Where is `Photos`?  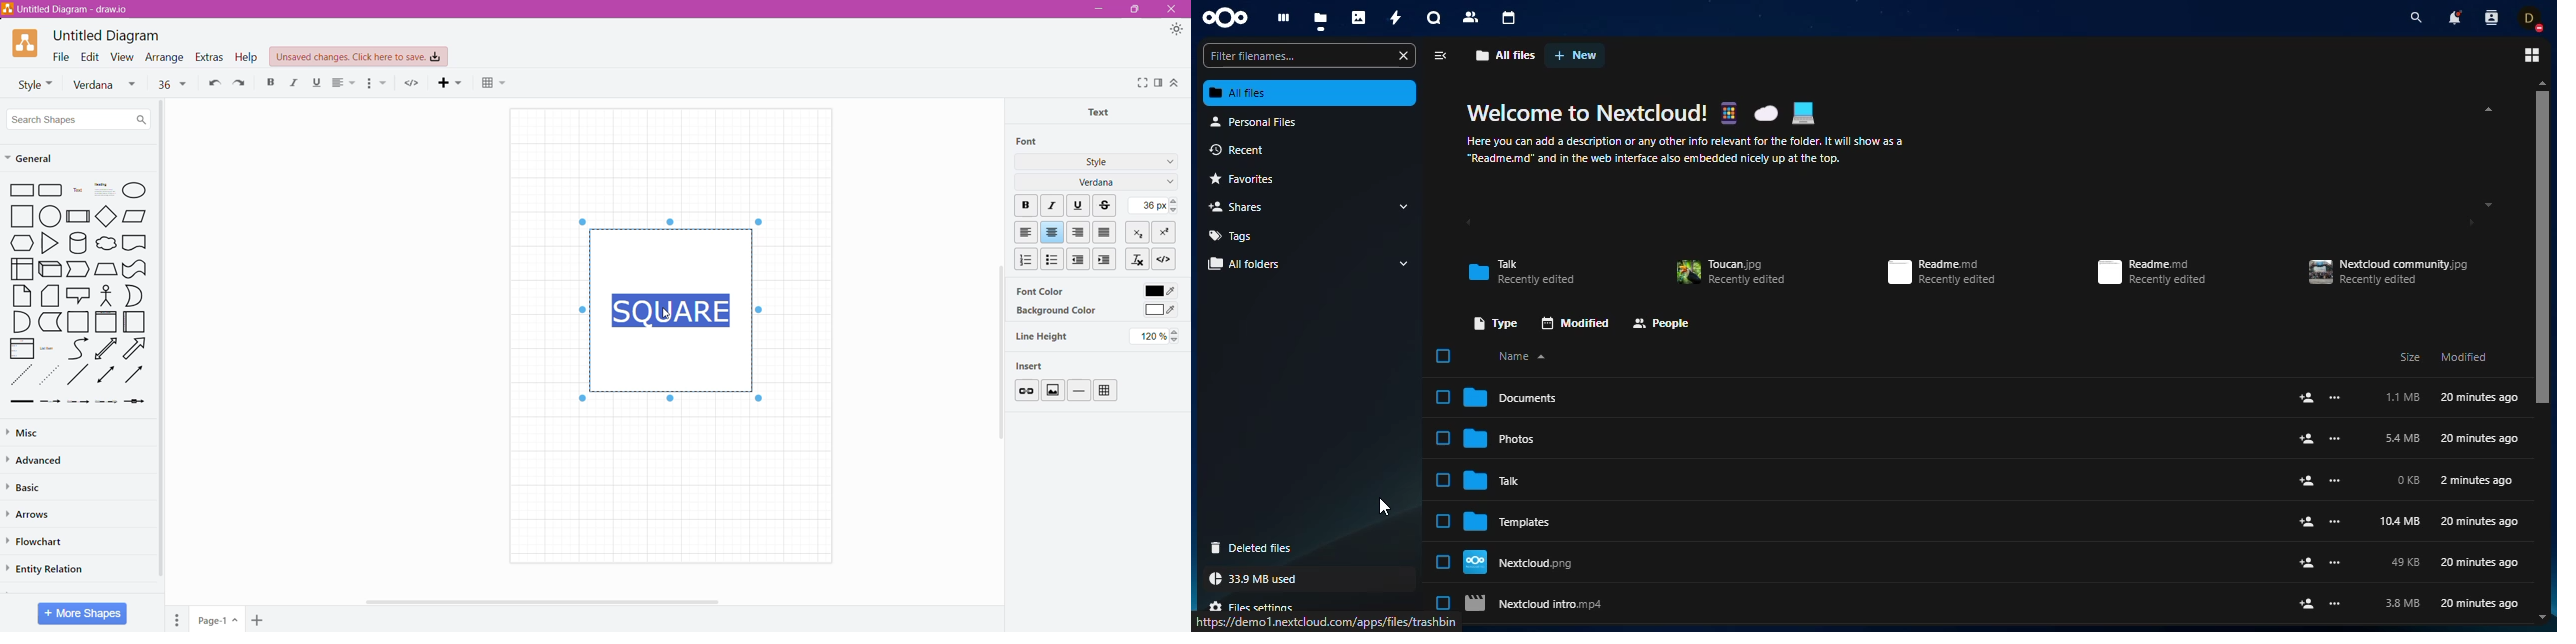
Photos is located at coordinates (1505, 438).